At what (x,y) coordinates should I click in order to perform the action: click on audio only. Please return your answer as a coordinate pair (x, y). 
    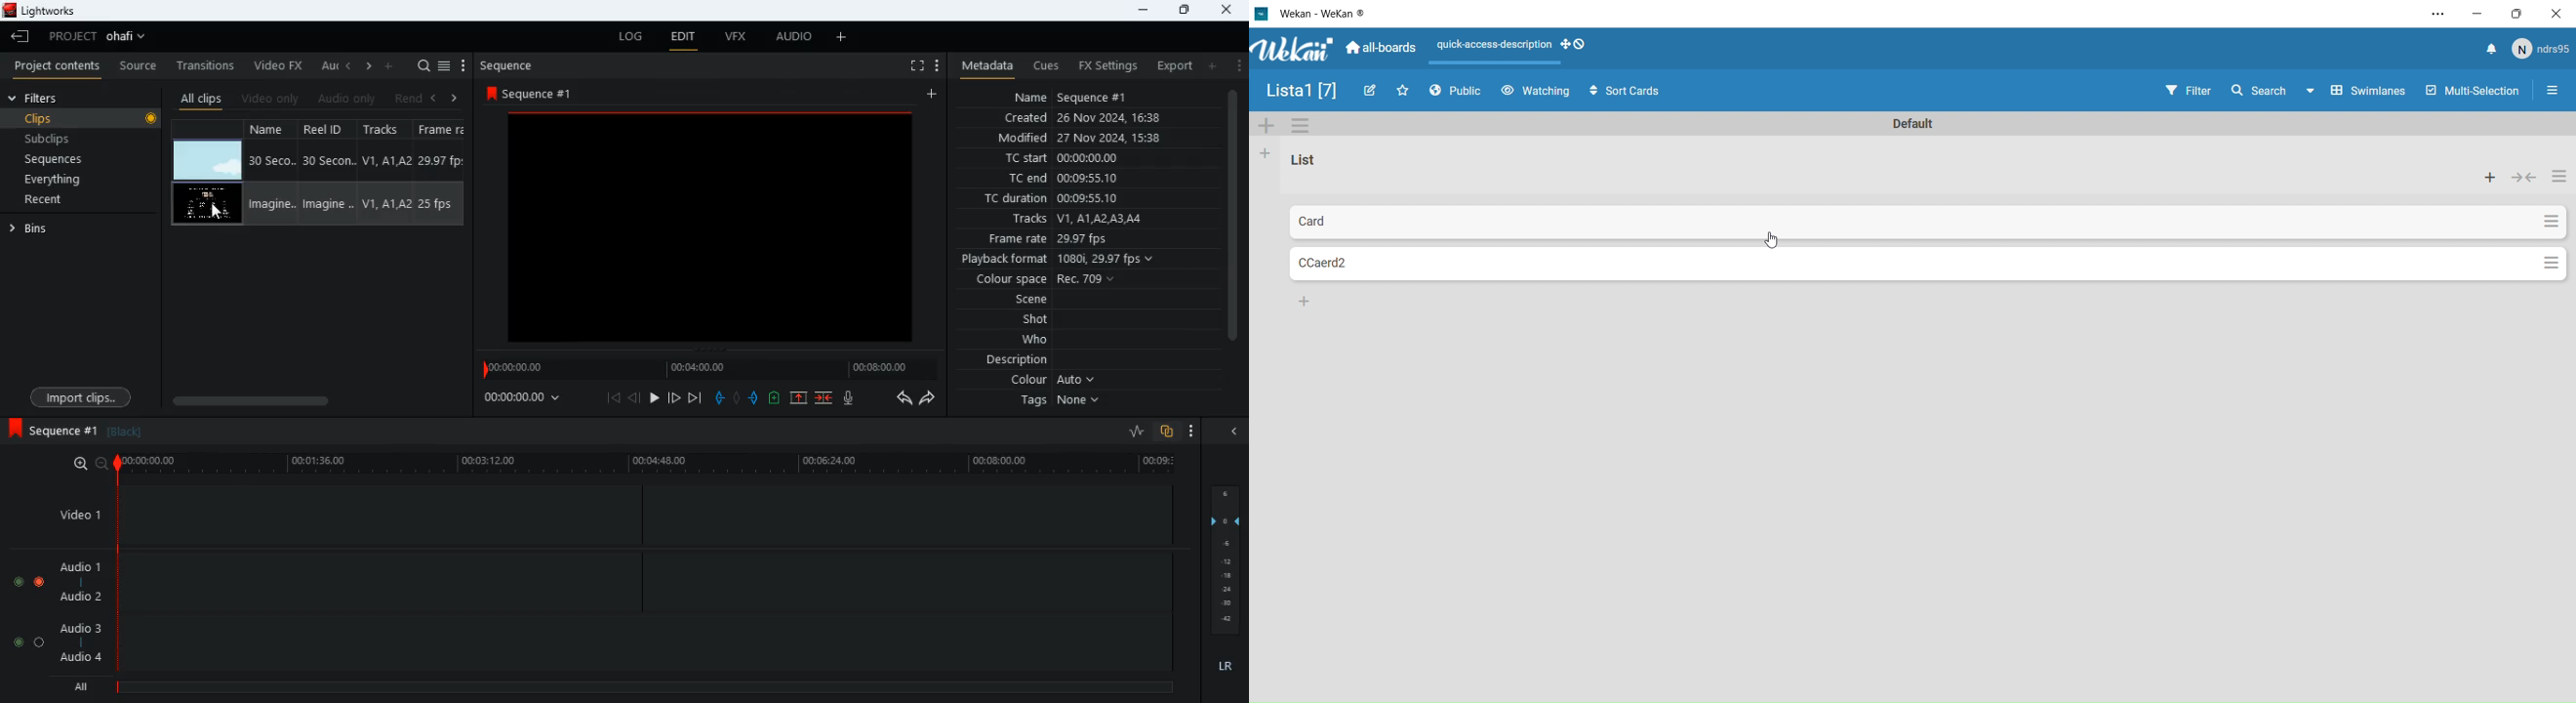
    Looking at the image, I should click on (349, 97).